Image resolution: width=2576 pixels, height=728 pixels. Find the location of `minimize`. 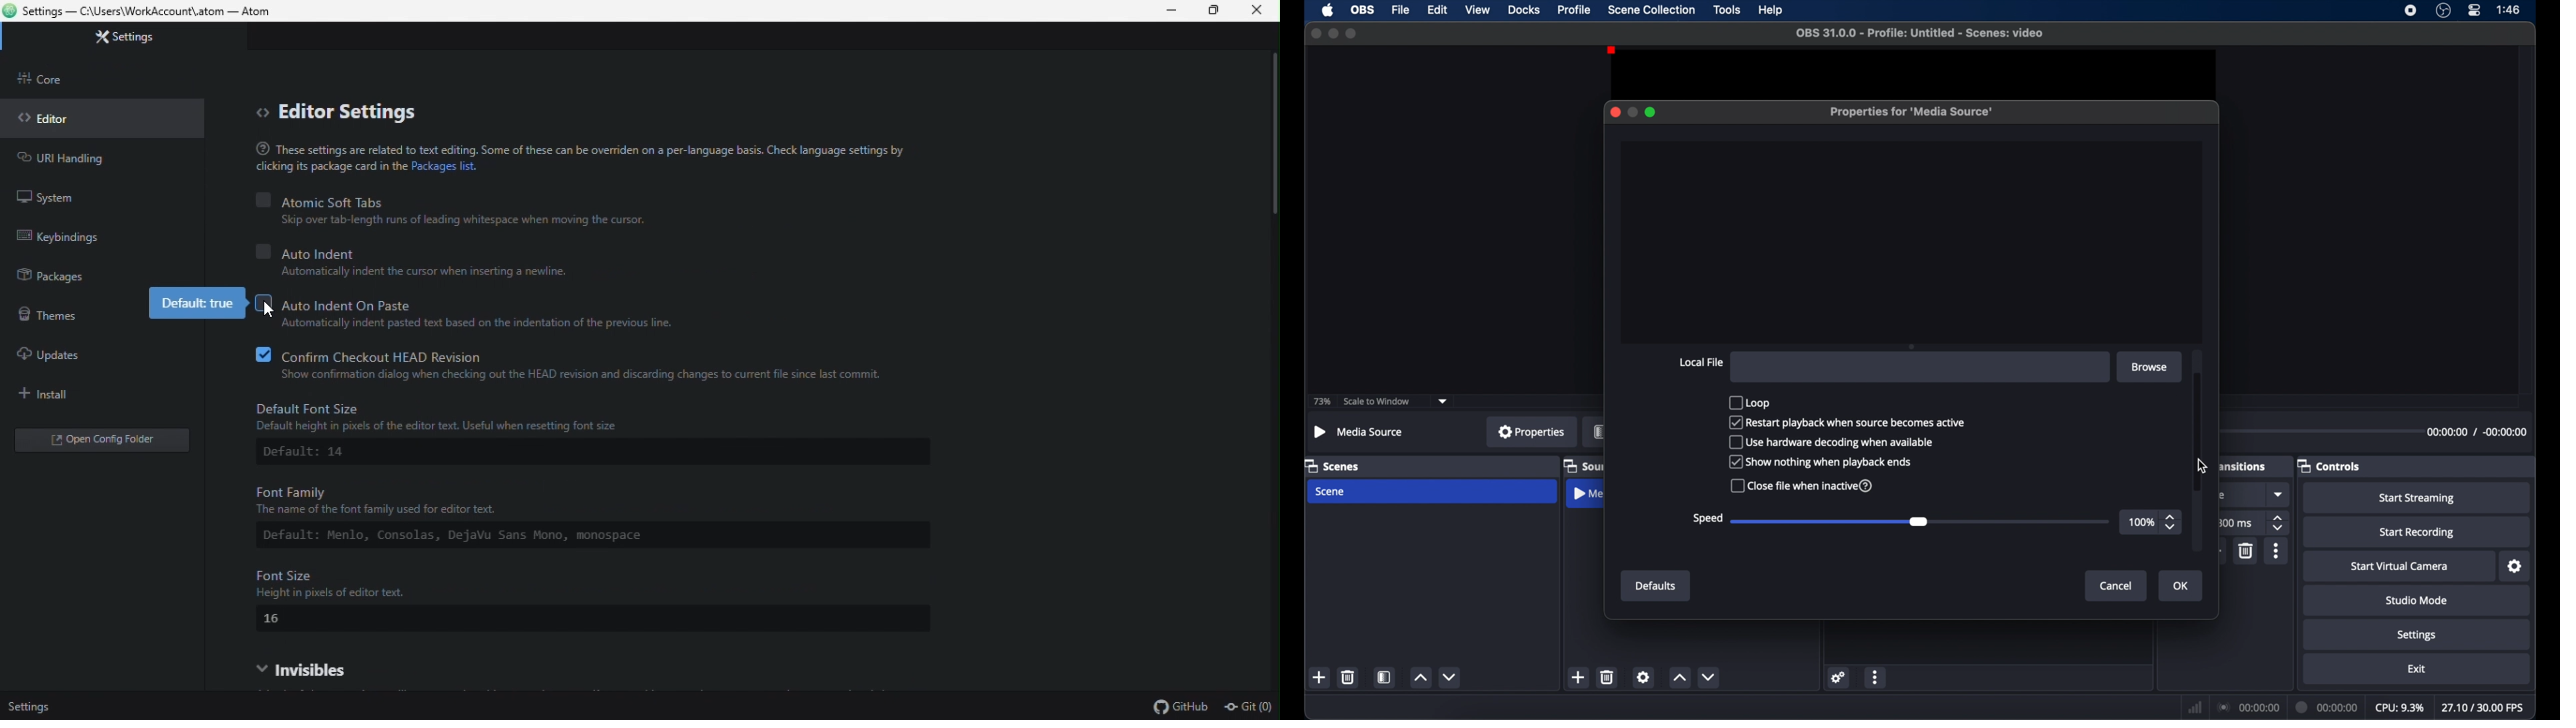

minimize is located at coordinates (1631, 112).